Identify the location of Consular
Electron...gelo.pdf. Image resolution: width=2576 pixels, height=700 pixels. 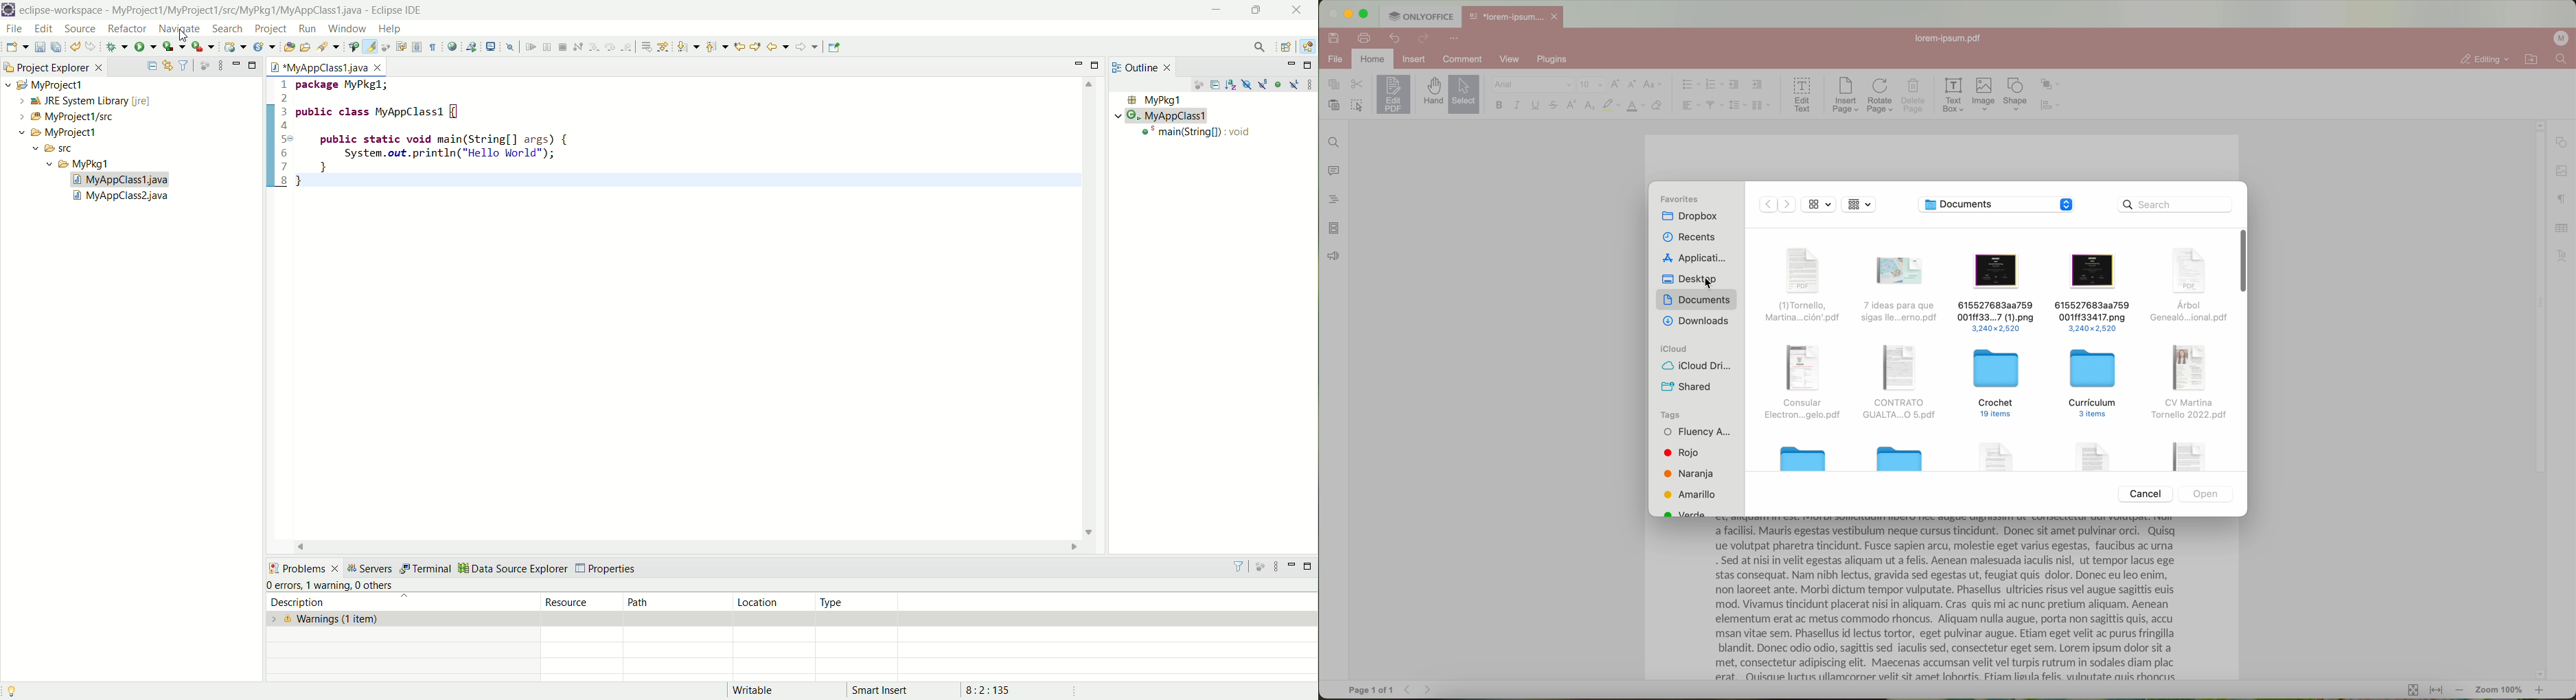
(1801, 384).